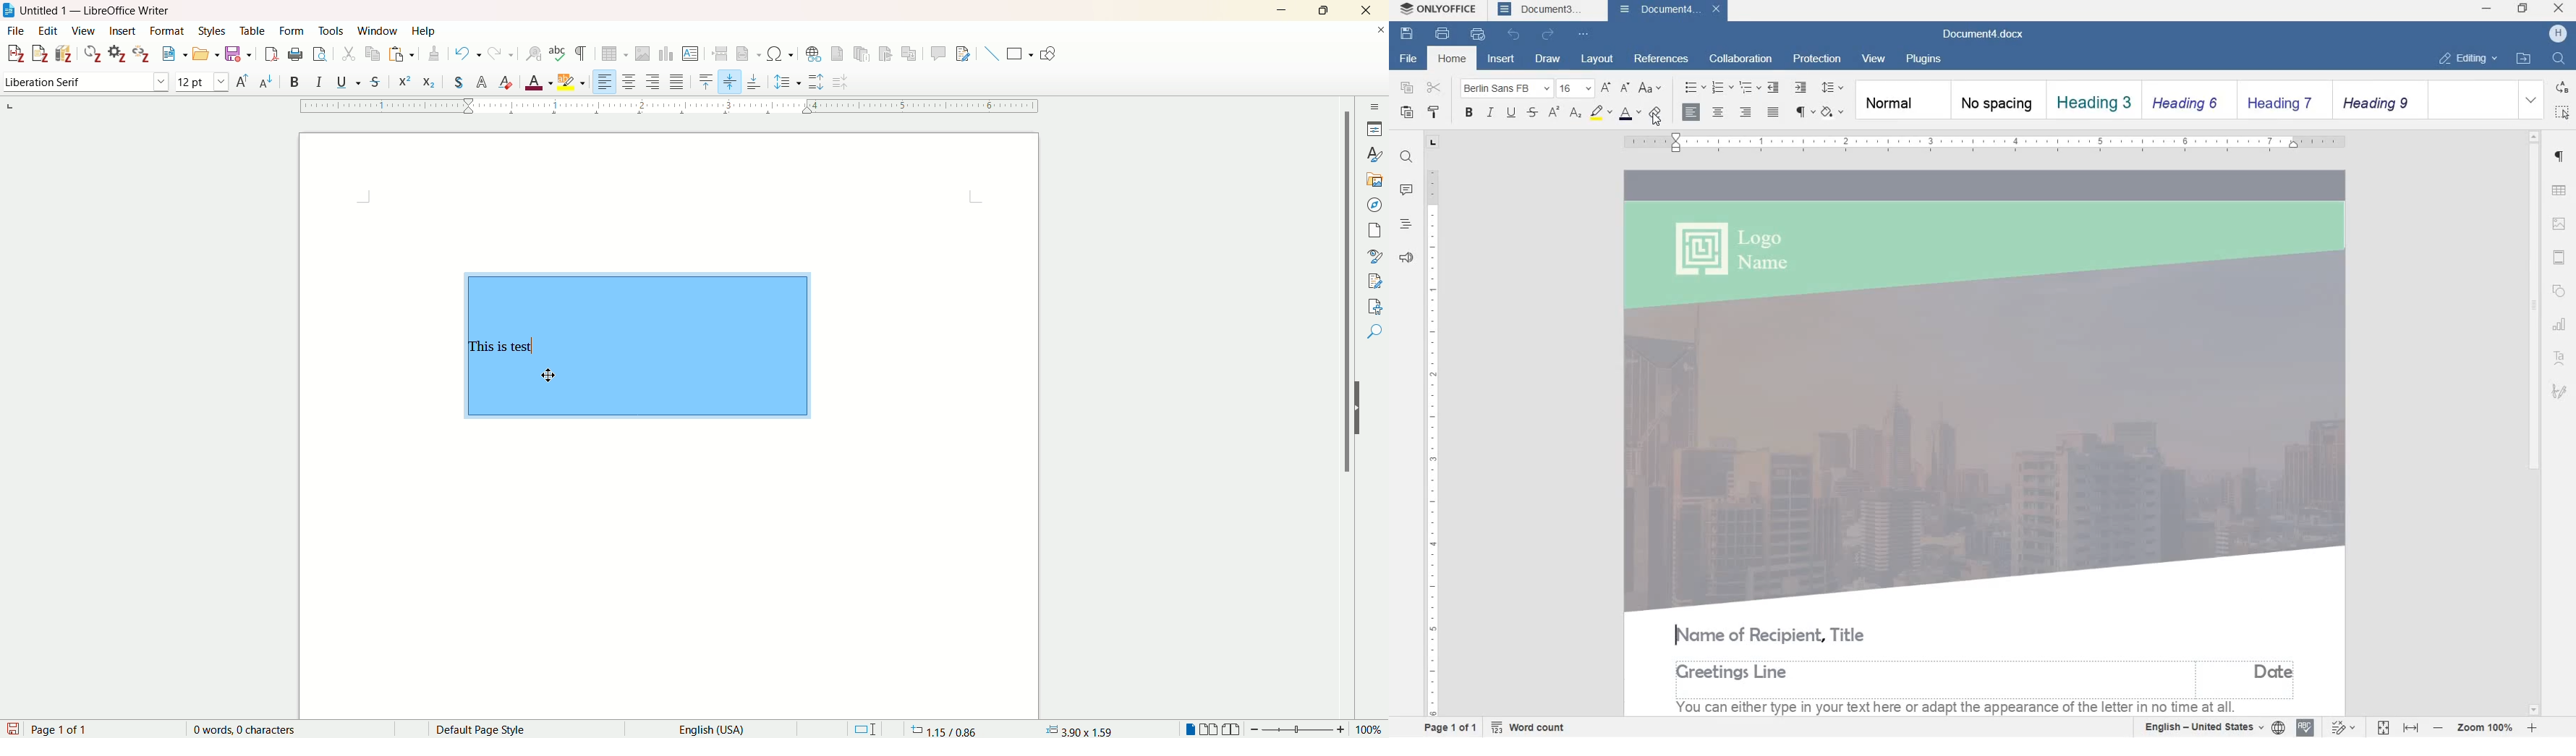  What do you see at coordinates (1694, 90) in the screenshot?
I see `bullets` at bounding box center [1694, 90].